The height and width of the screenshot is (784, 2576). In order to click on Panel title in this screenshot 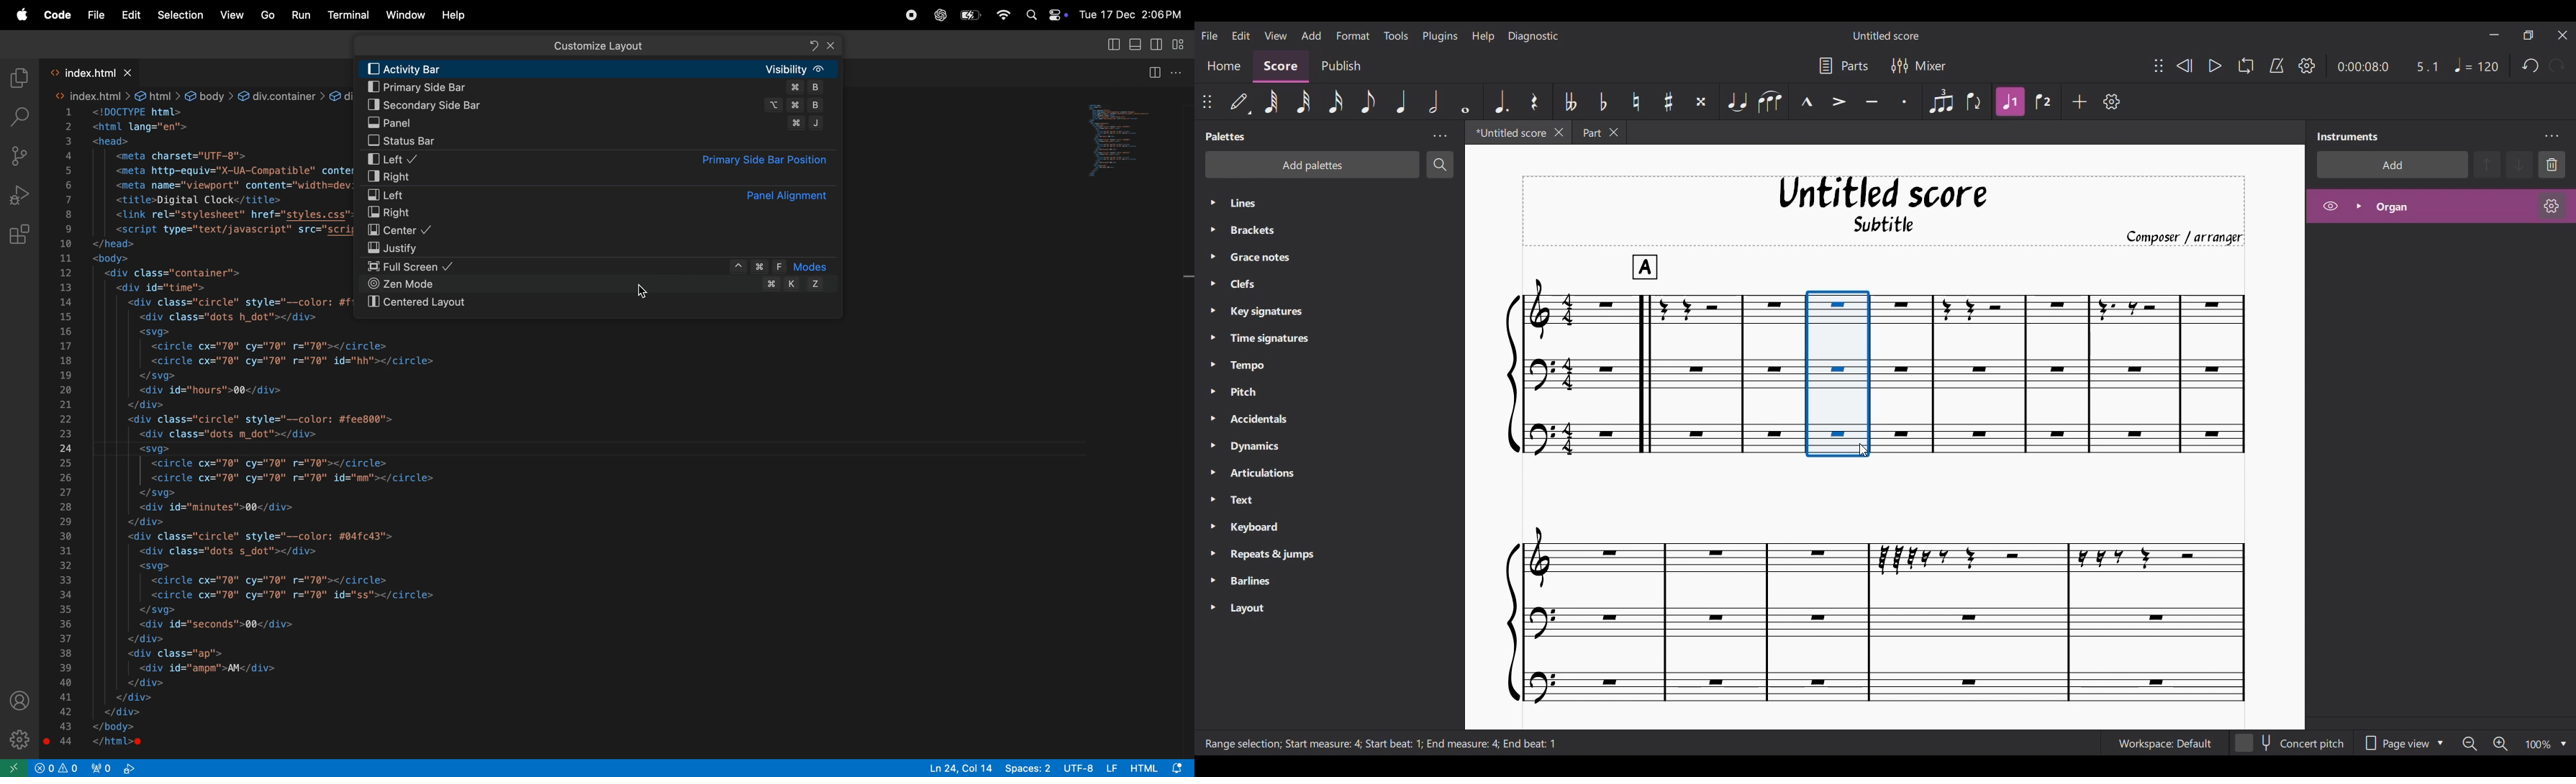, I will do `click(2346, 136)`.